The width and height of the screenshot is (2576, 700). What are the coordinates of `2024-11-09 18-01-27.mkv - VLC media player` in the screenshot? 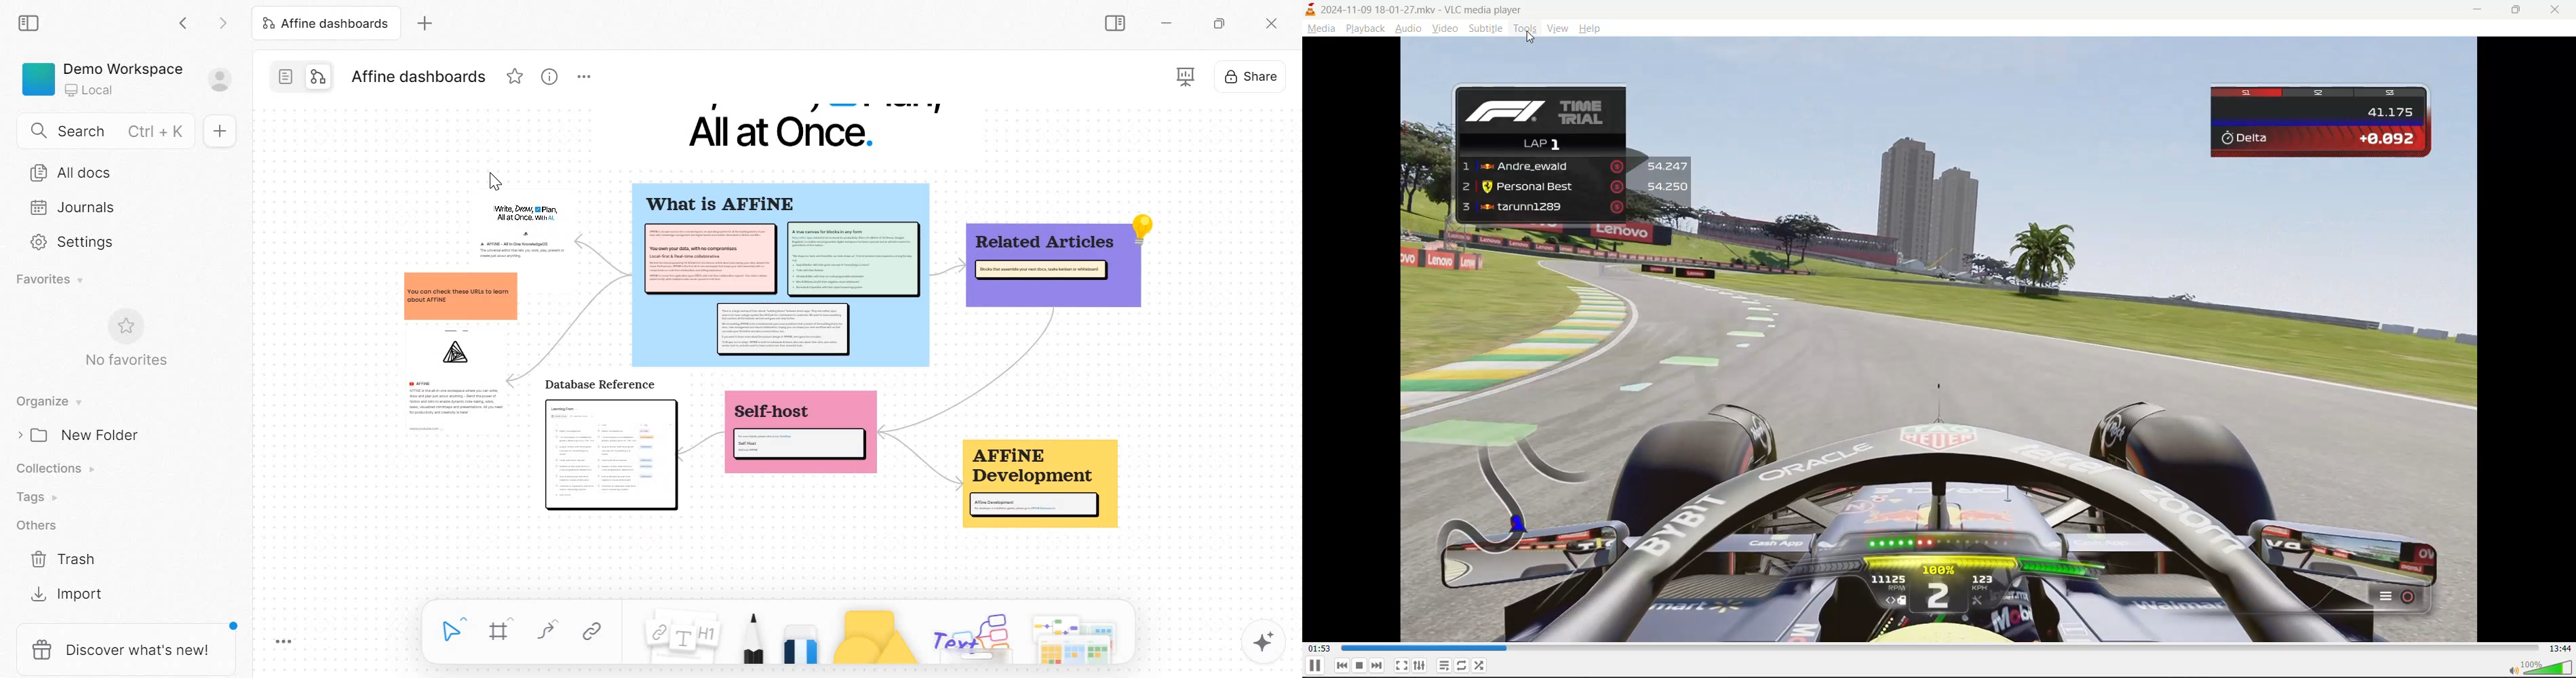 It's located at (1443, 8).